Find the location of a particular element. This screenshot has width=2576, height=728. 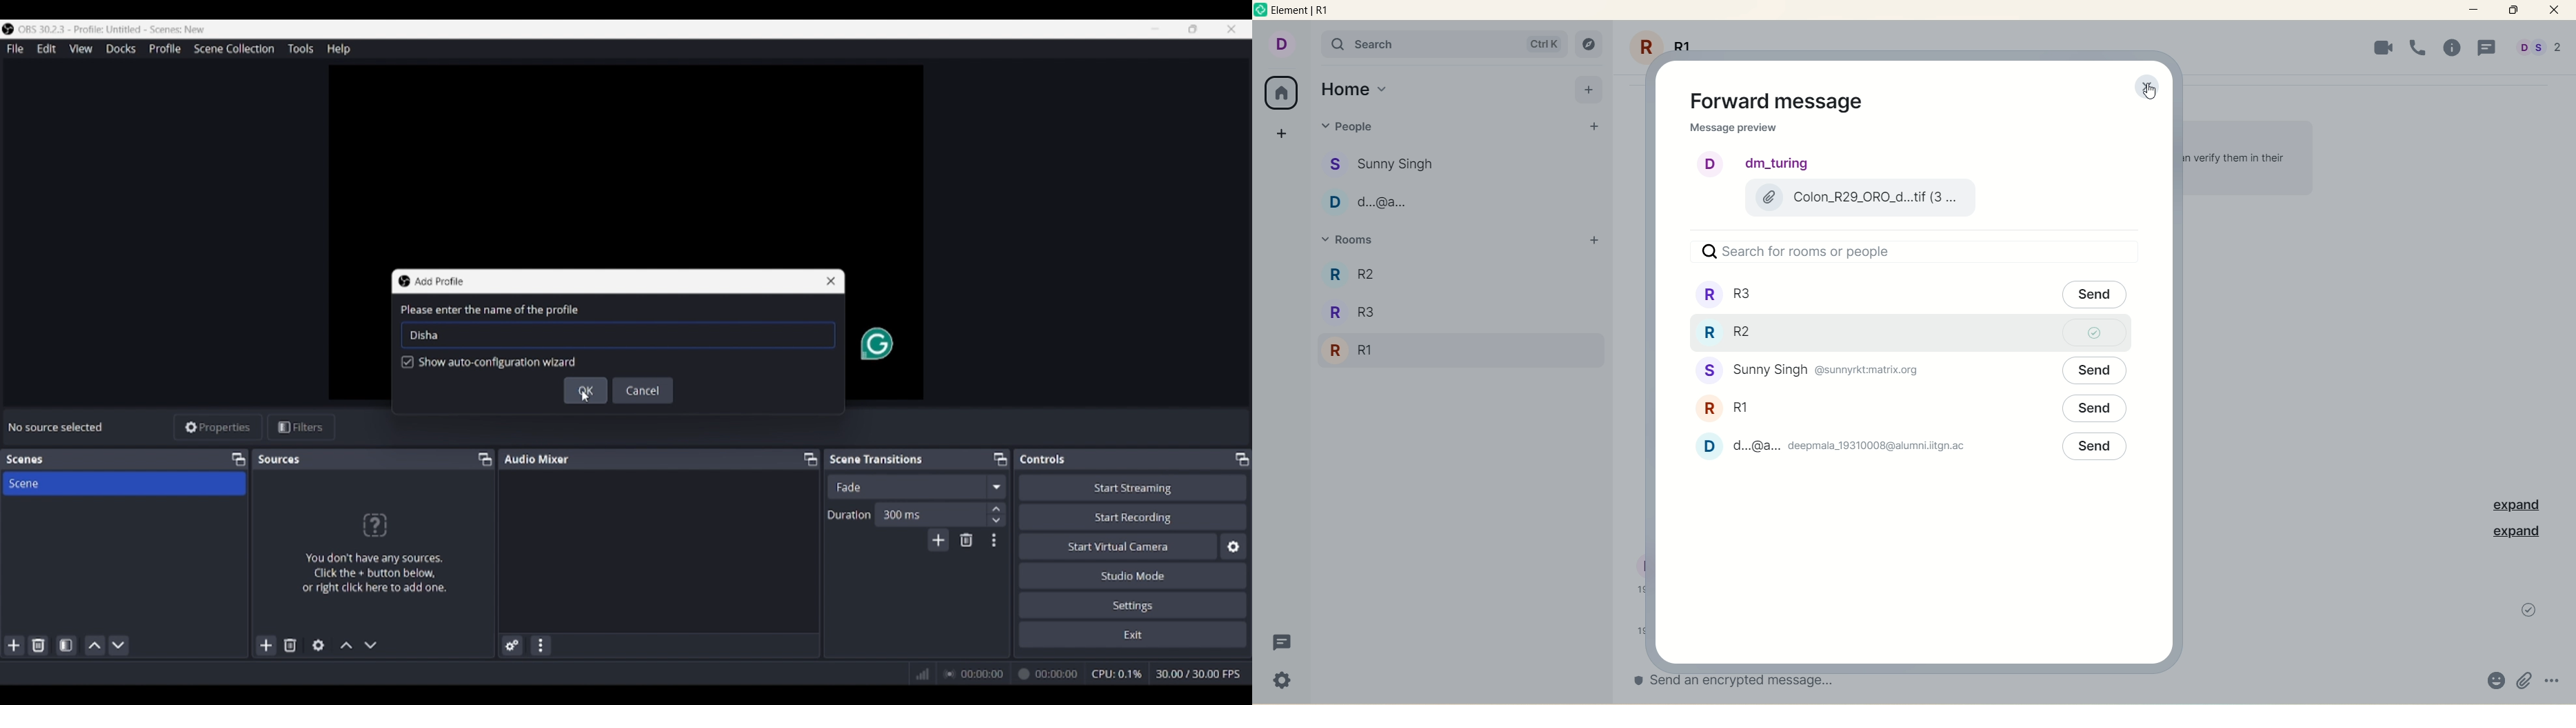

minimize is located at coordinates (2475, 8).